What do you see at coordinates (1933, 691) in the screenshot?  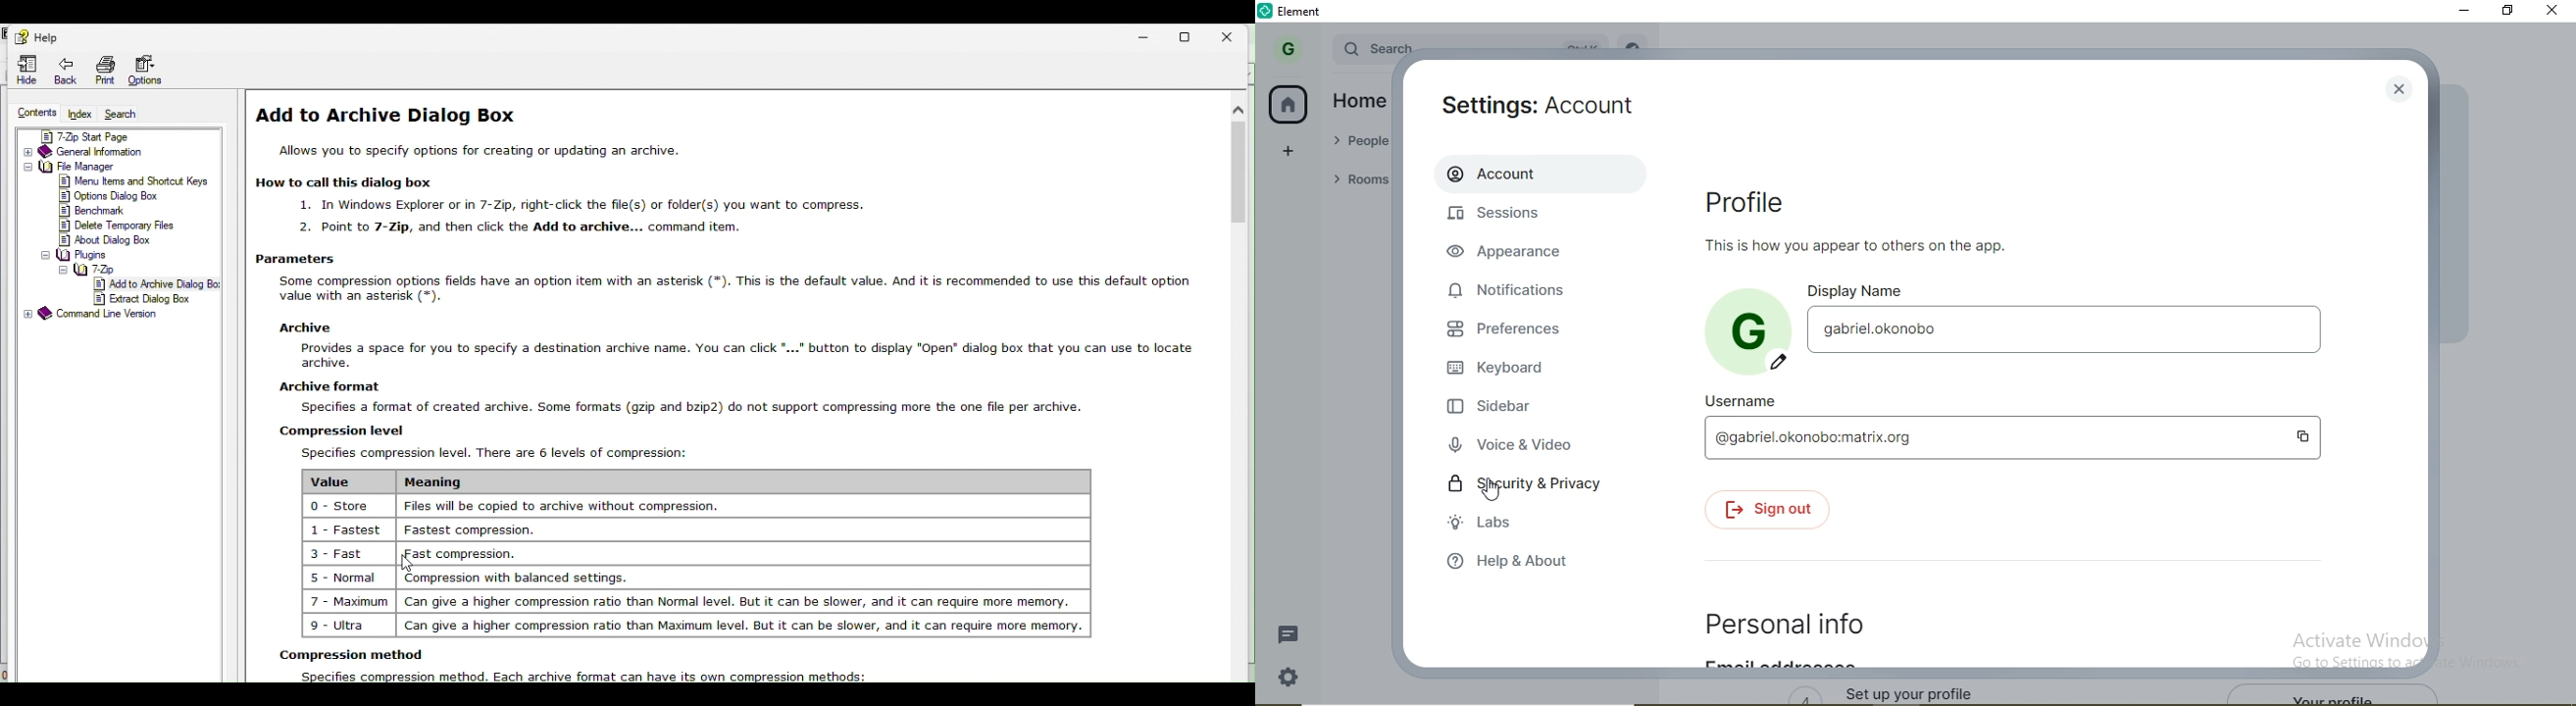 I see `set up your profile` at bounding box center [1933, 691].